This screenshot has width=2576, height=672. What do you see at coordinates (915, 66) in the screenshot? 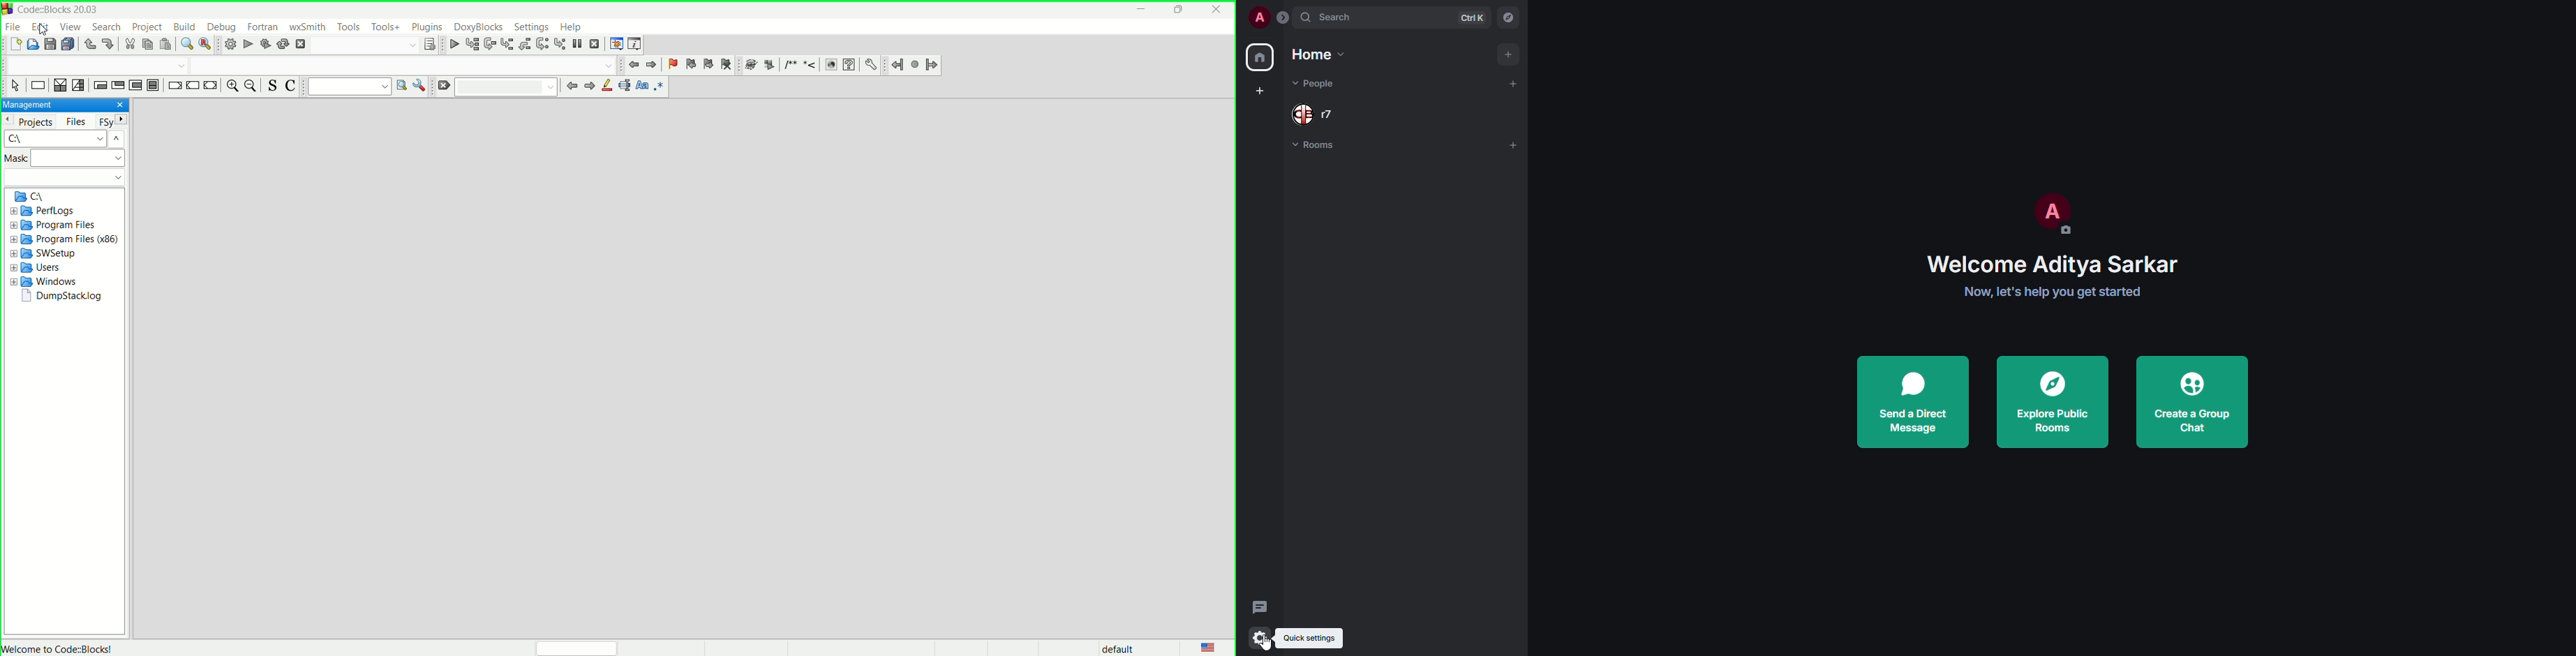
I see `last jump` at bounding box center [915, 66].